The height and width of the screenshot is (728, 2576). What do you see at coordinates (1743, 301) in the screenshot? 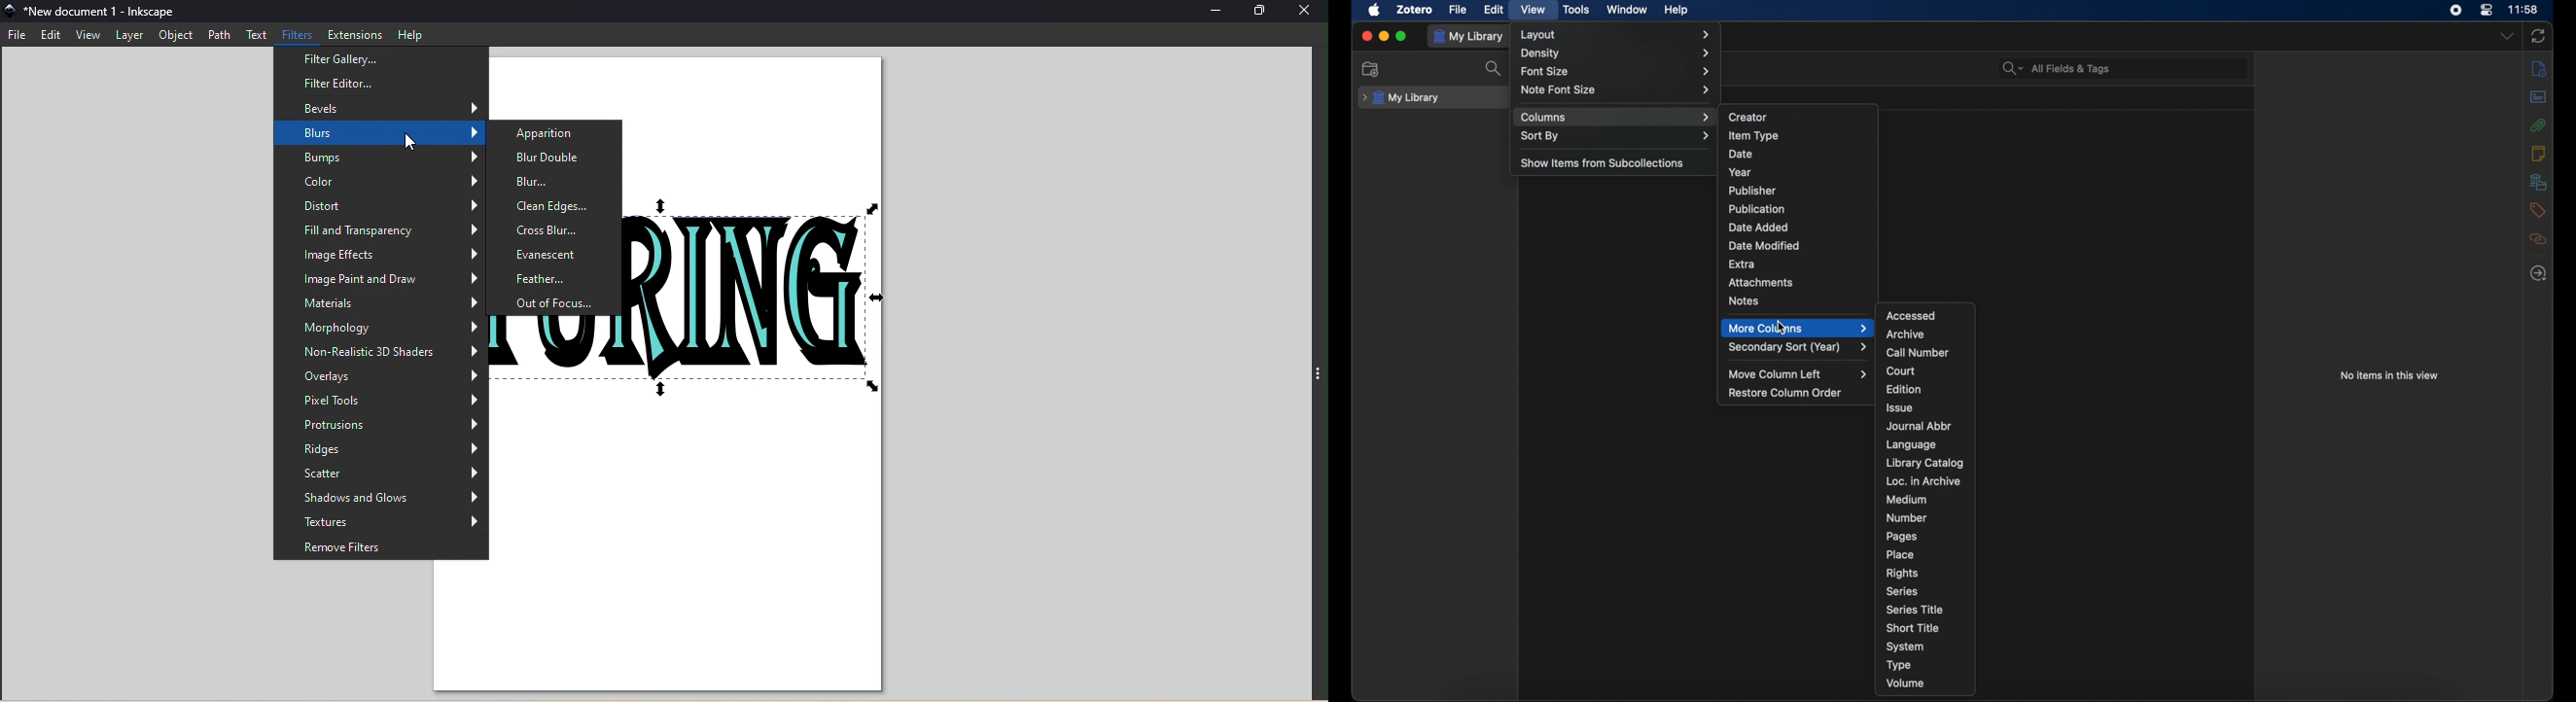
I see `notes` at bounding box center [1743, 301].